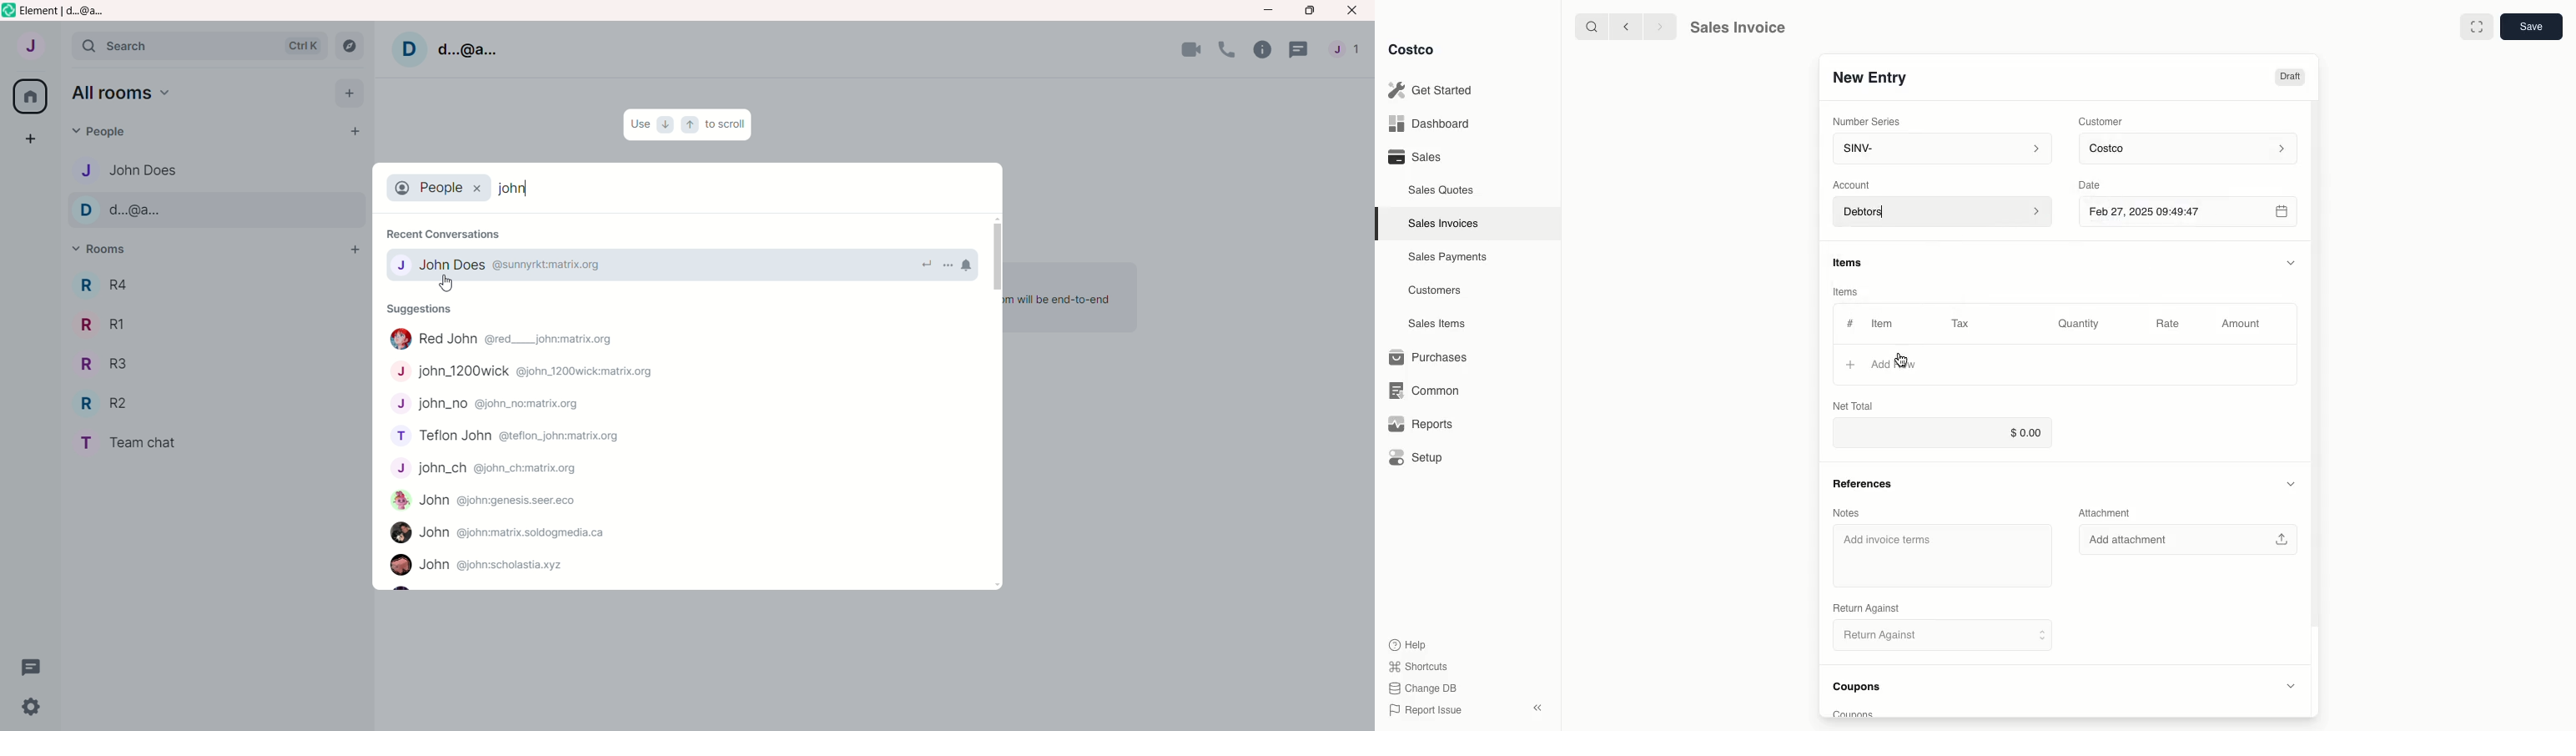 Image resolution: width=2576 pixels, height=756 pixels. What do you see at coordinates (1417, 665) in the screenshot?
I see `Shortcuts` at bounding box center [1417, 665].